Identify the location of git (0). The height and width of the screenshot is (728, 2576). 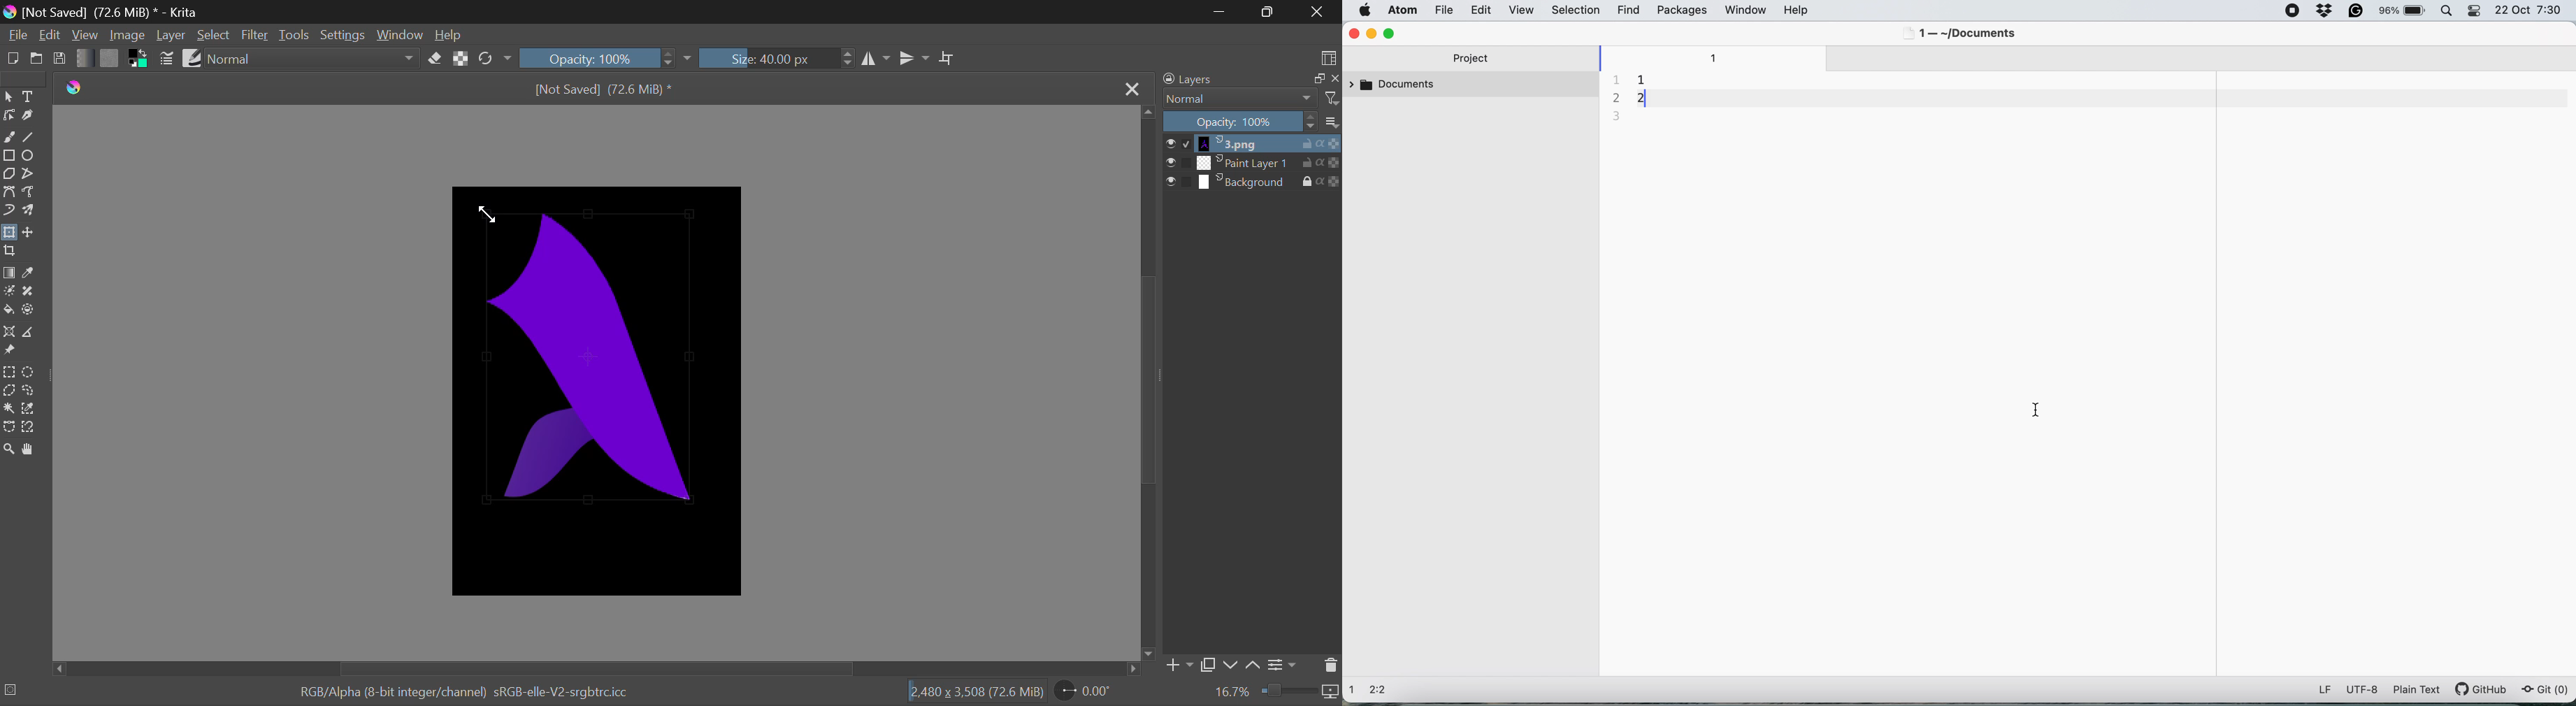
(2545, 690).